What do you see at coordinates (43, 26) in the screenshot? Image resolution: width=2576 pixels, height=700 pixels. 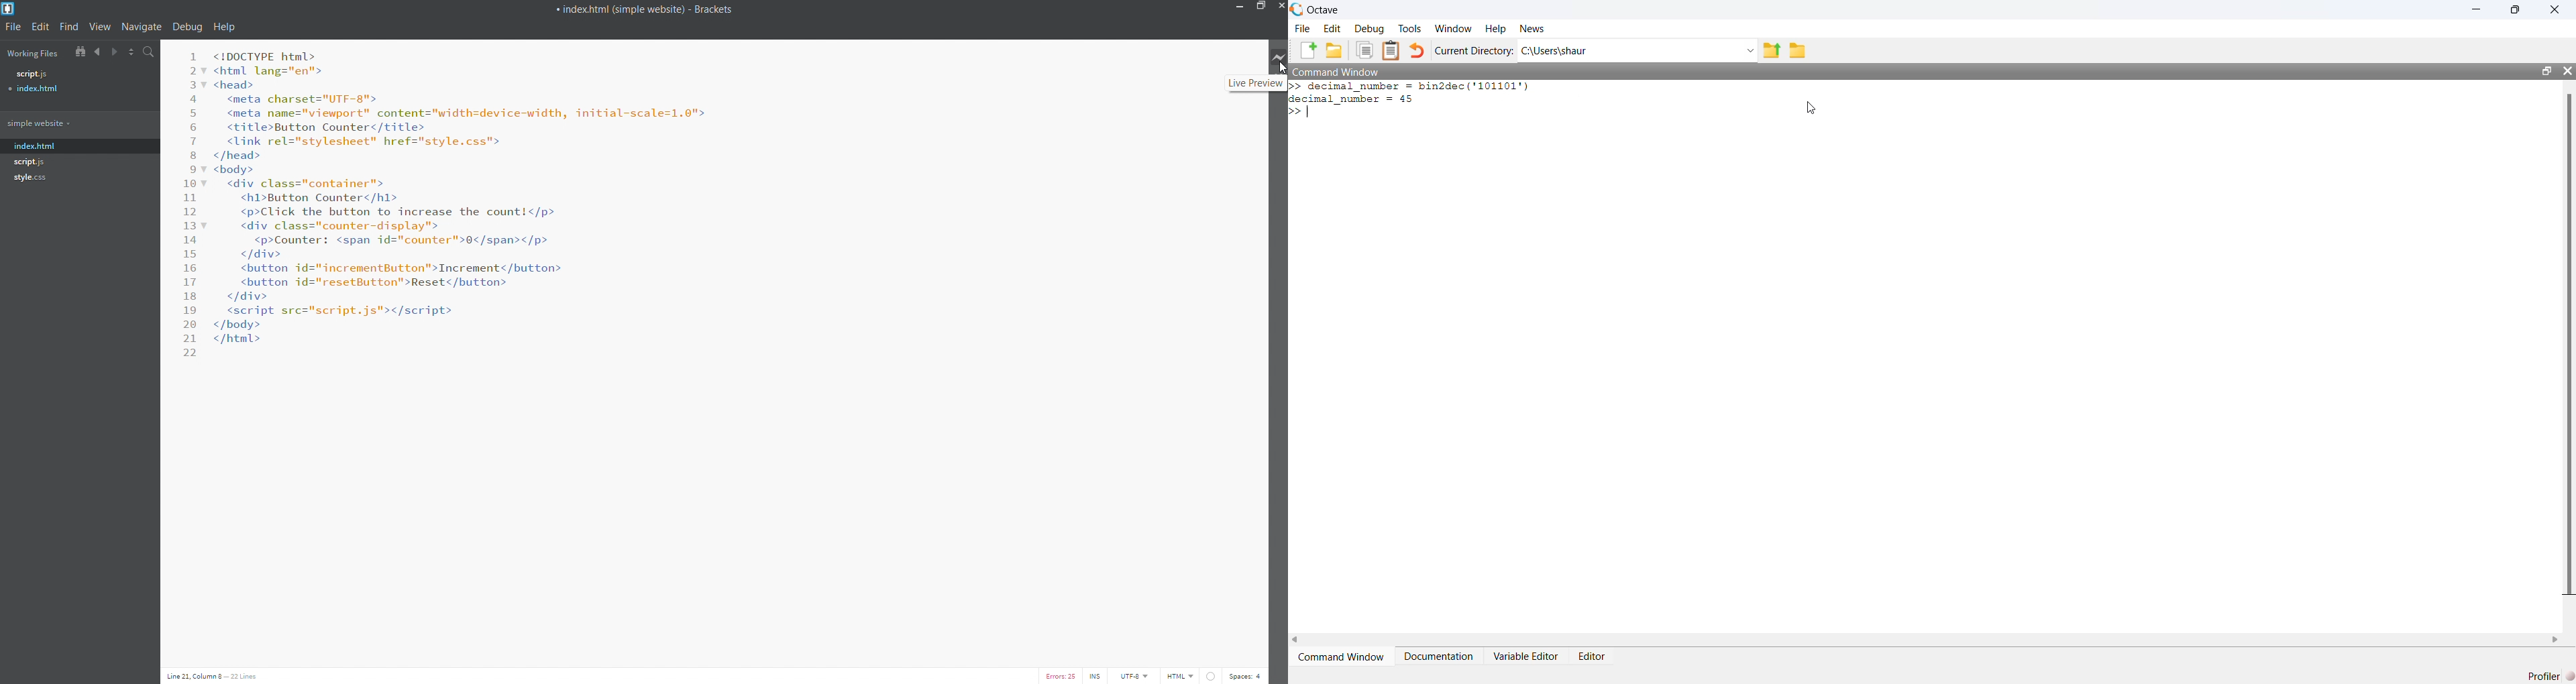 I see `edit` at bounding box center [43, 26].